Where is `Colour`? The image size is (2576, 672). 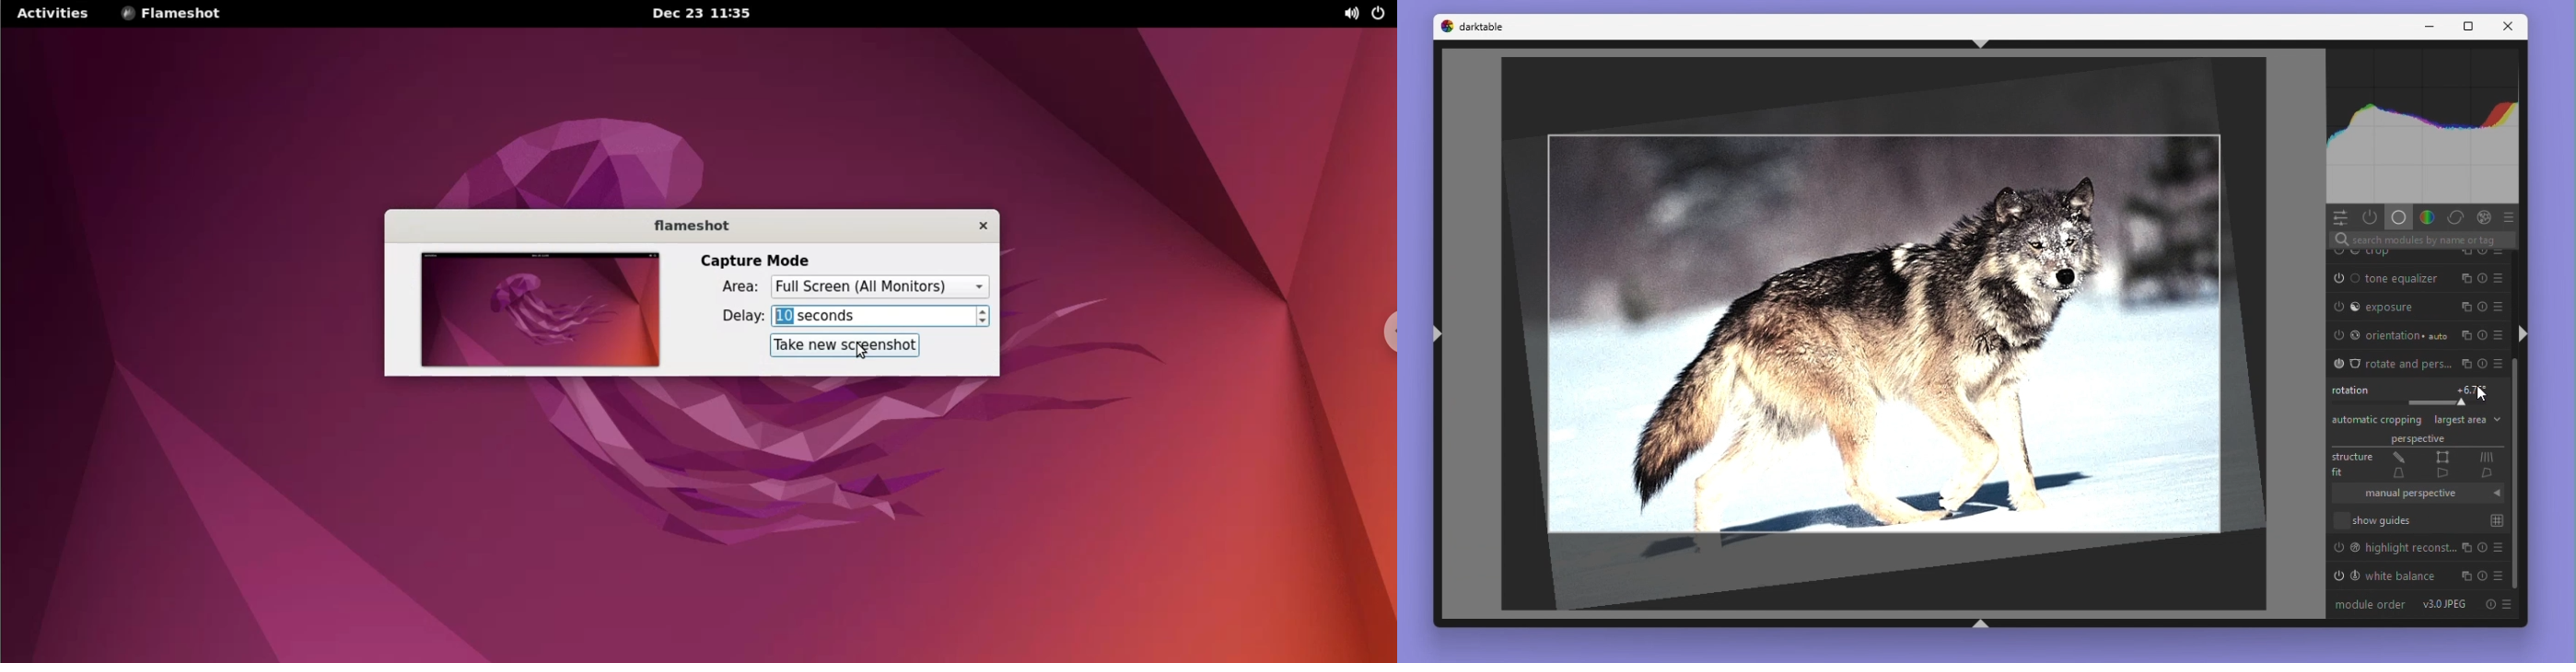
Colour is located at coordinates (2427, 216).